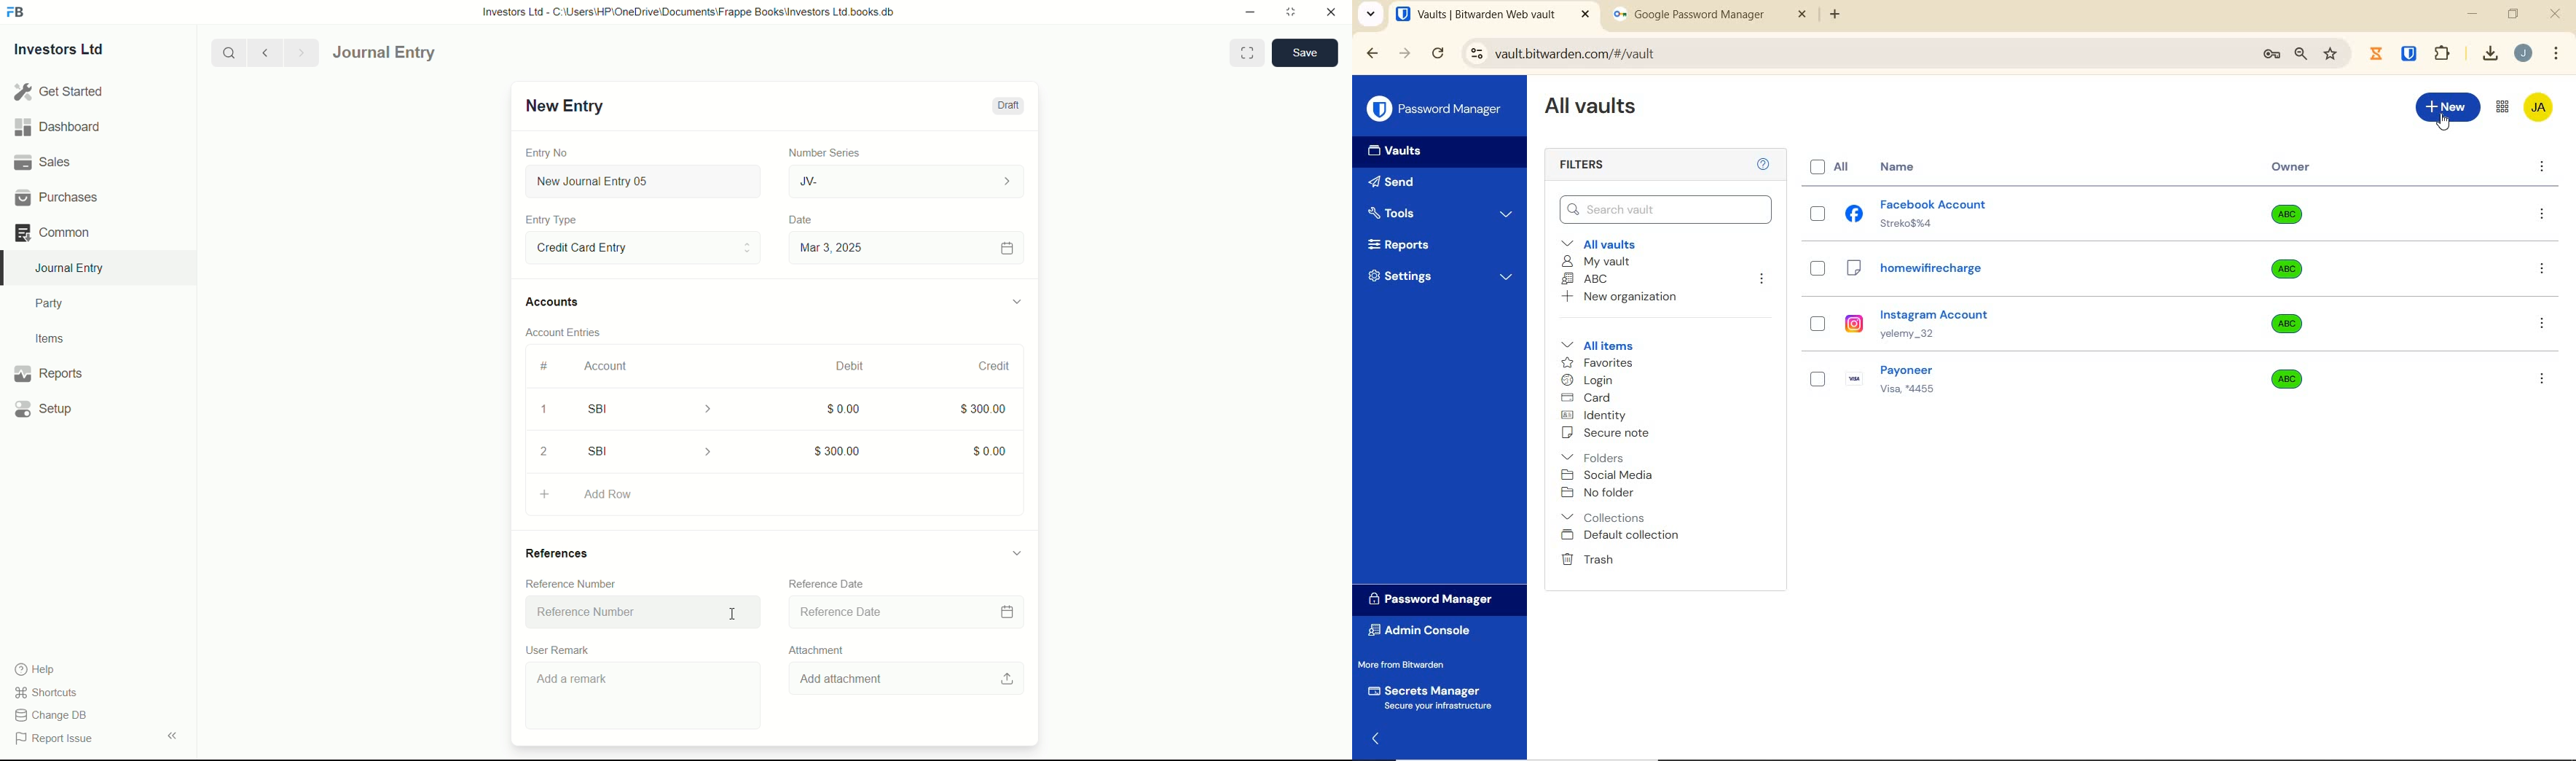 Image resolution: width=2576 pixels, height=784 pixels. What do you see at coordinates (1290, 11) in the screenshot?
I see `maximize` at bounding box center [1290, 11].